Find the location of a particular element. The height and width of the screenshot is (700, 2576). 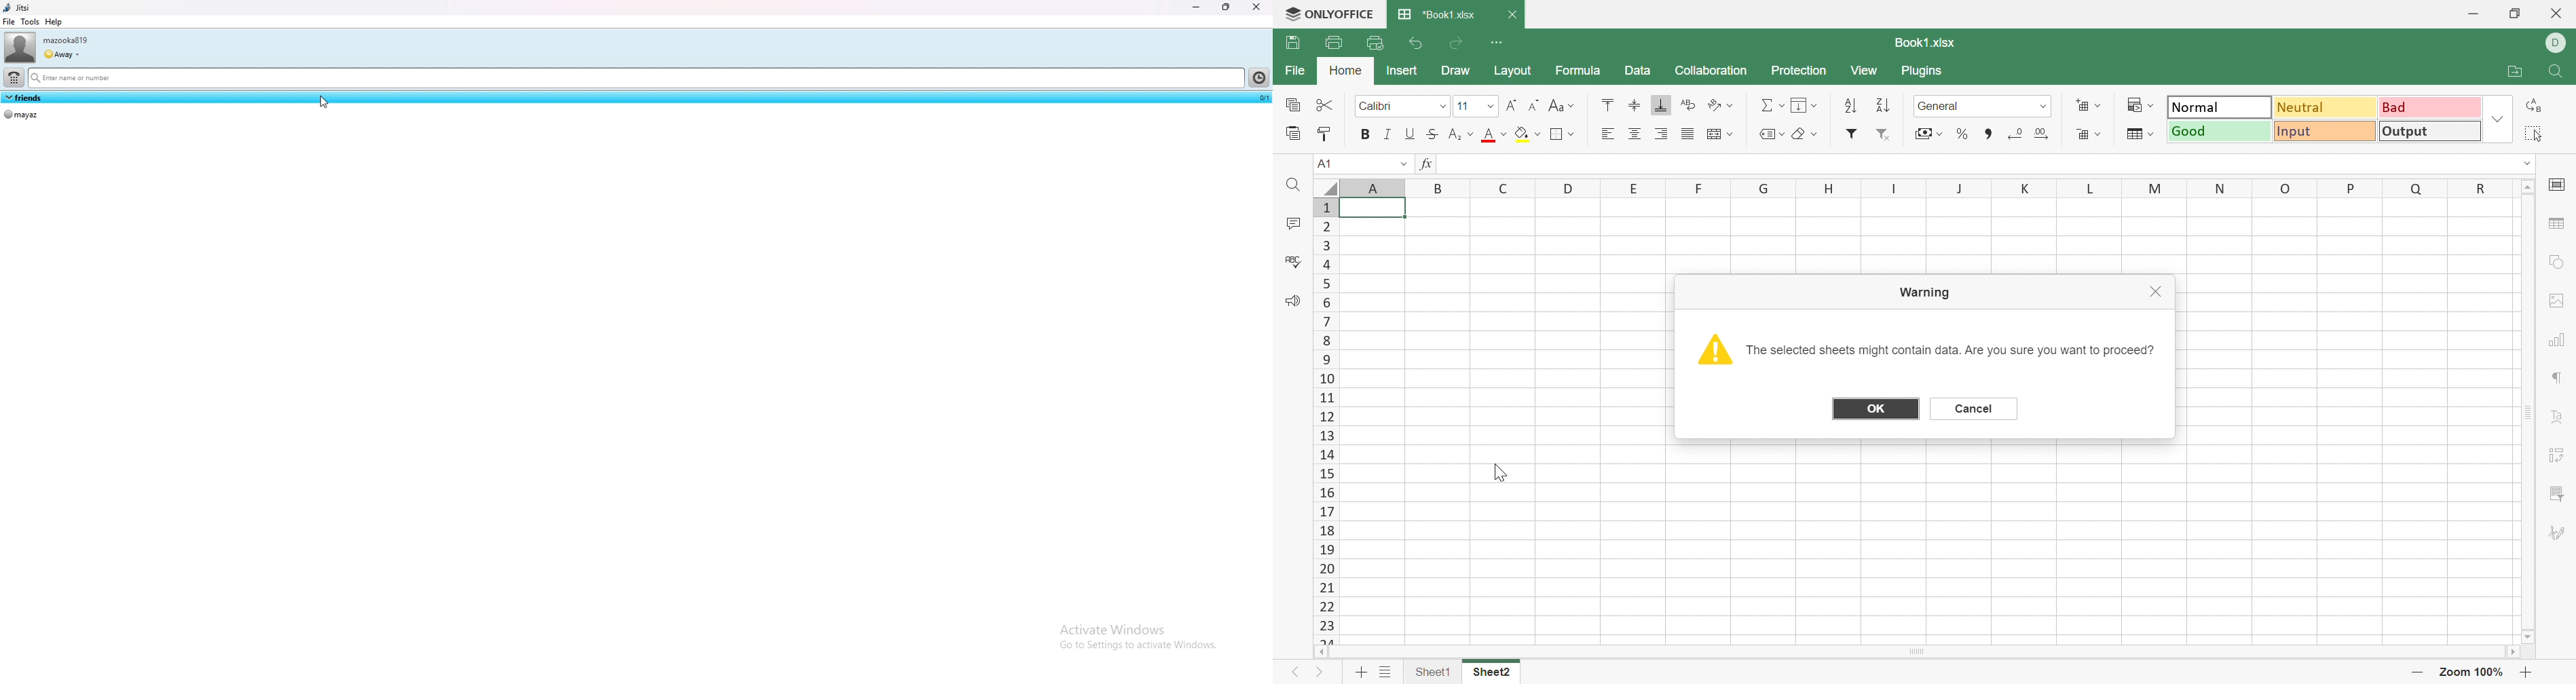

Text Art settings is located at coordinates (2558, 413).